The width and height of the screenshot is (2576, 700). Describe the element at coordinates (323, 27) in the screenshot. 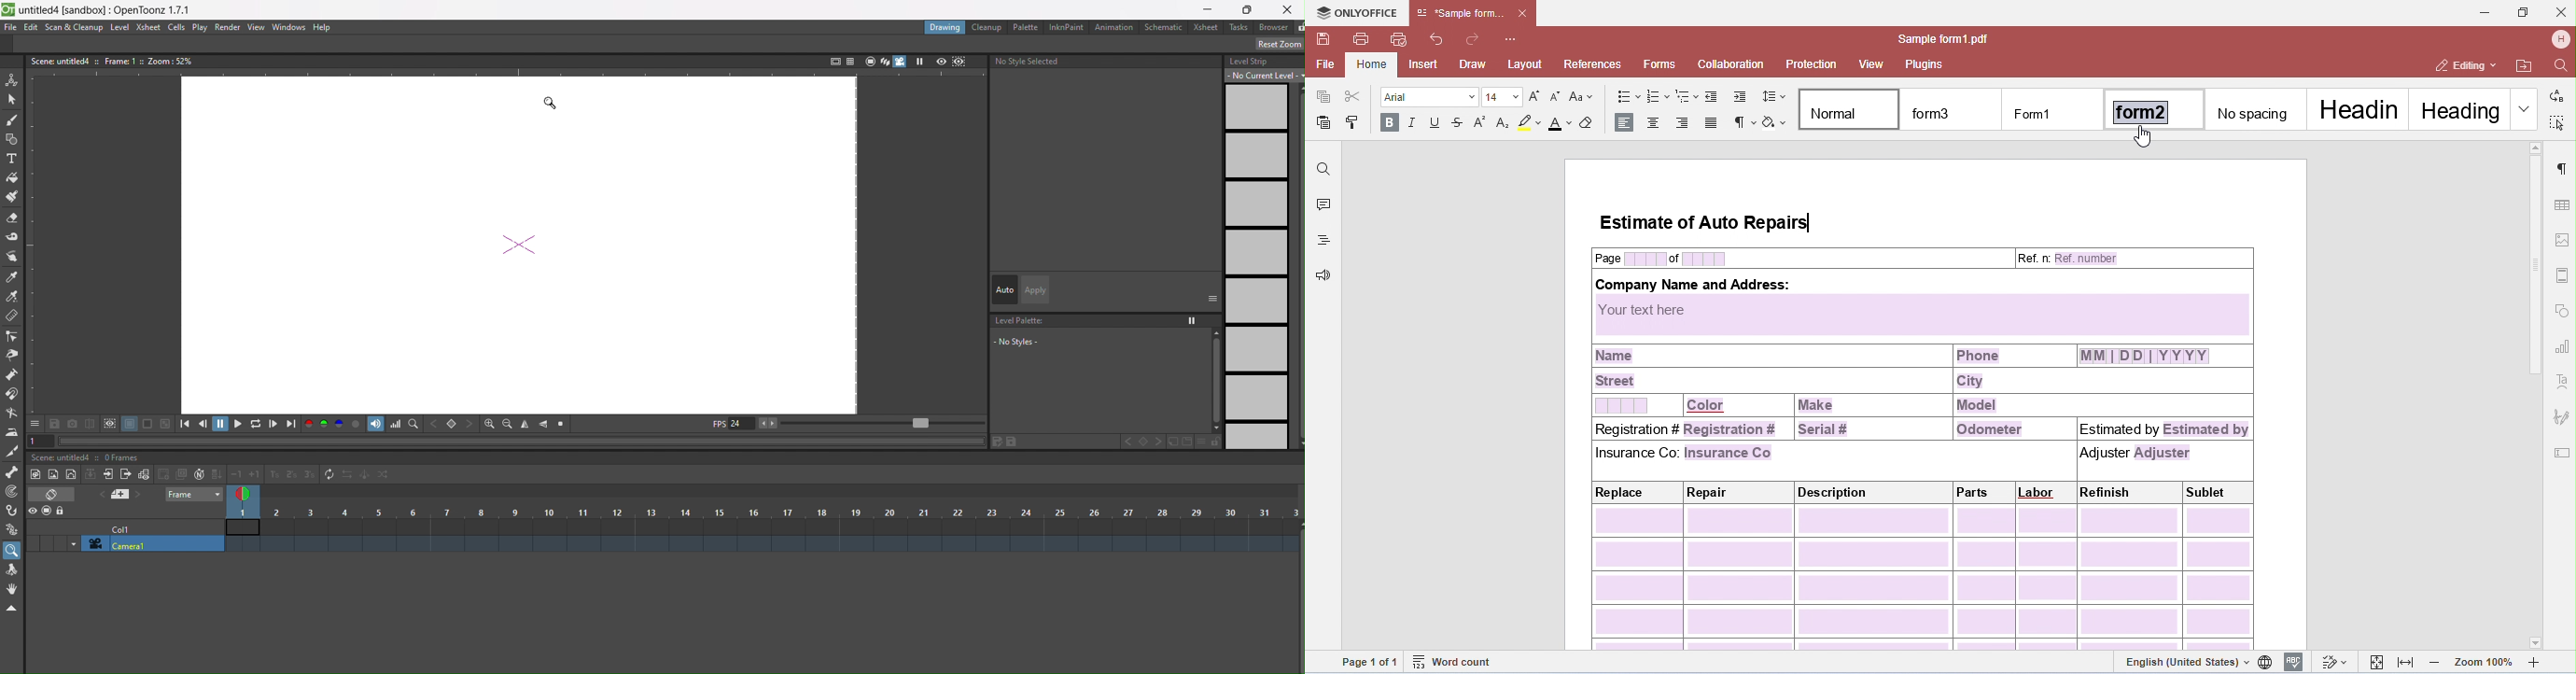

I see `help` at that location.